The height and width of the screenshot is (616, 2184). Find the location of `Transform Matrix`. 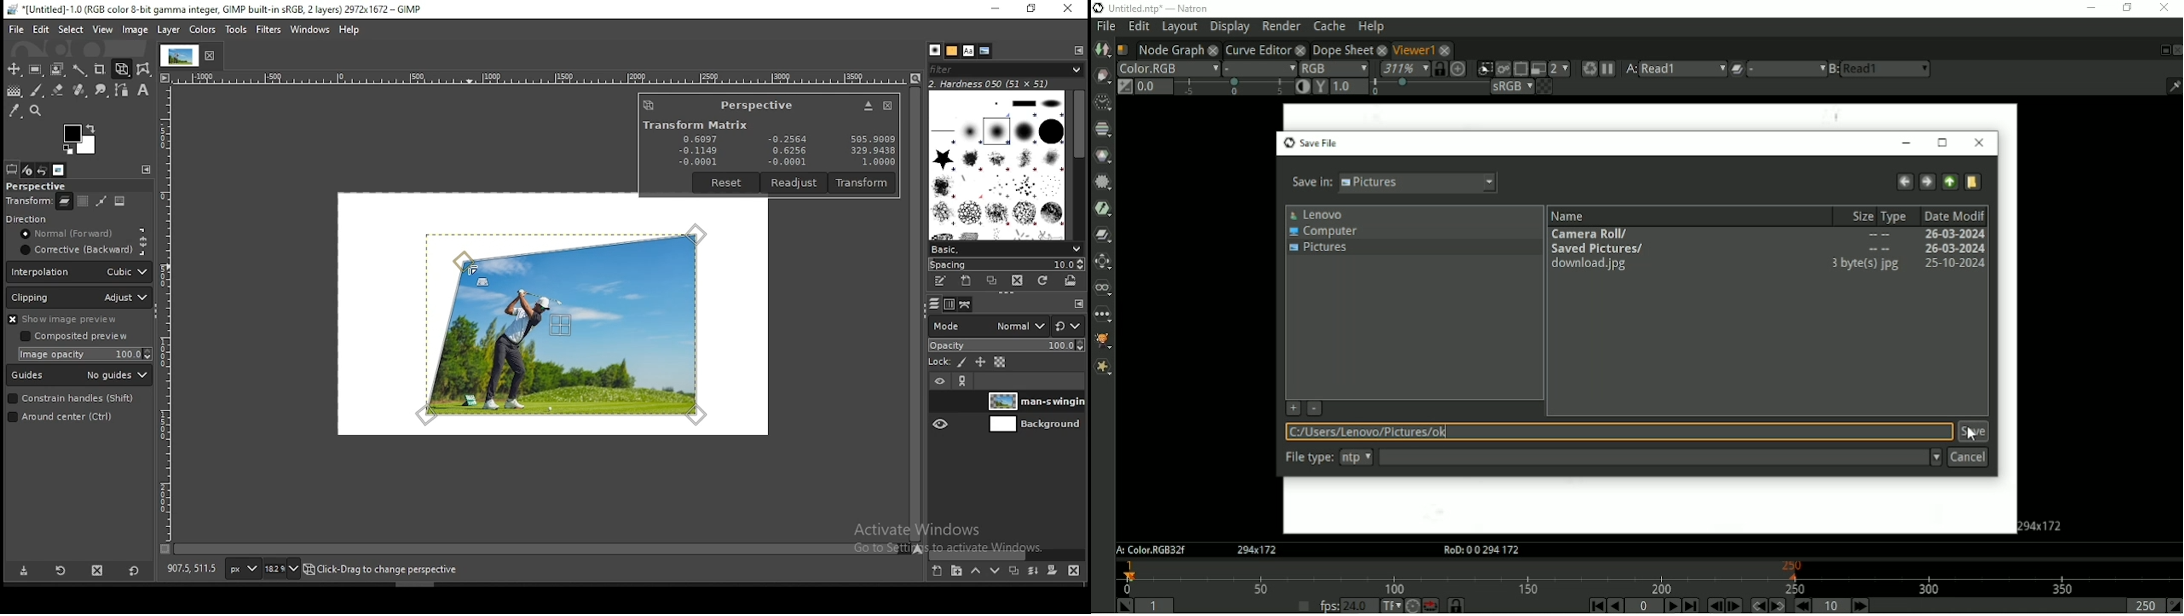

Transform Matrix is located at coordinates (694, 125).